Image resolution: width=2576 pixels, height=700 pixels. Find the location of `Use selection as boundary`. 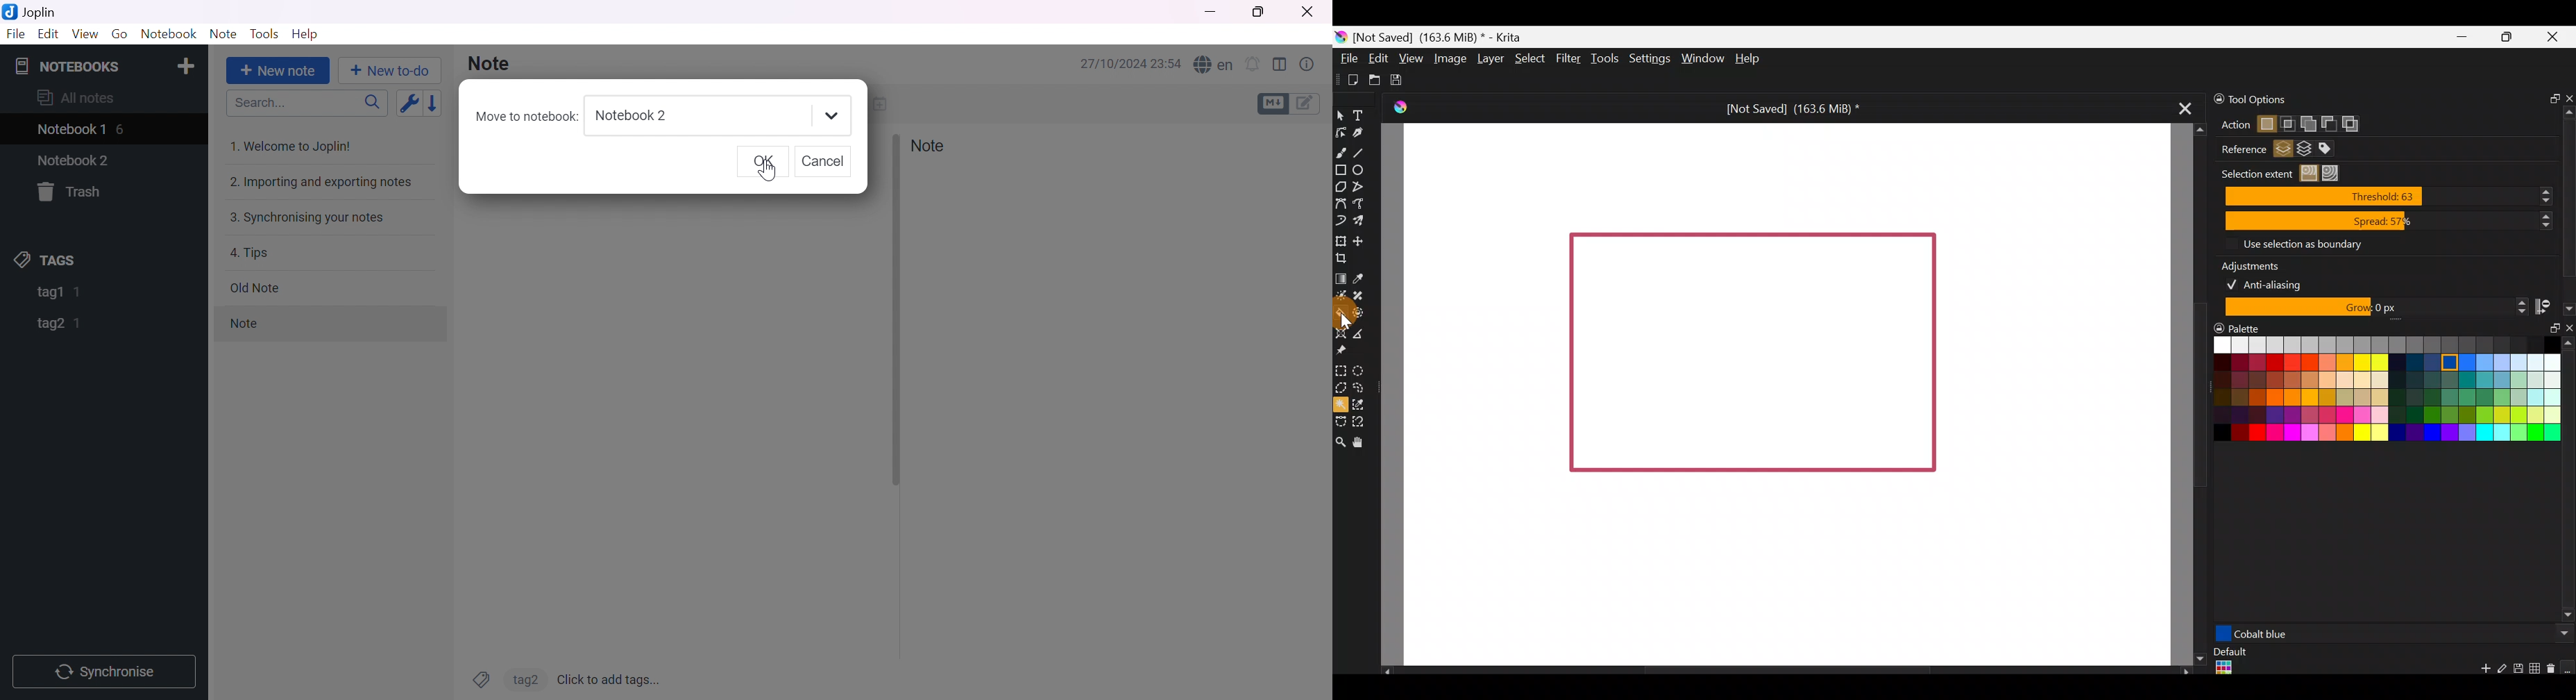

Use selection as boundary is located at coordinates (2301, 243).